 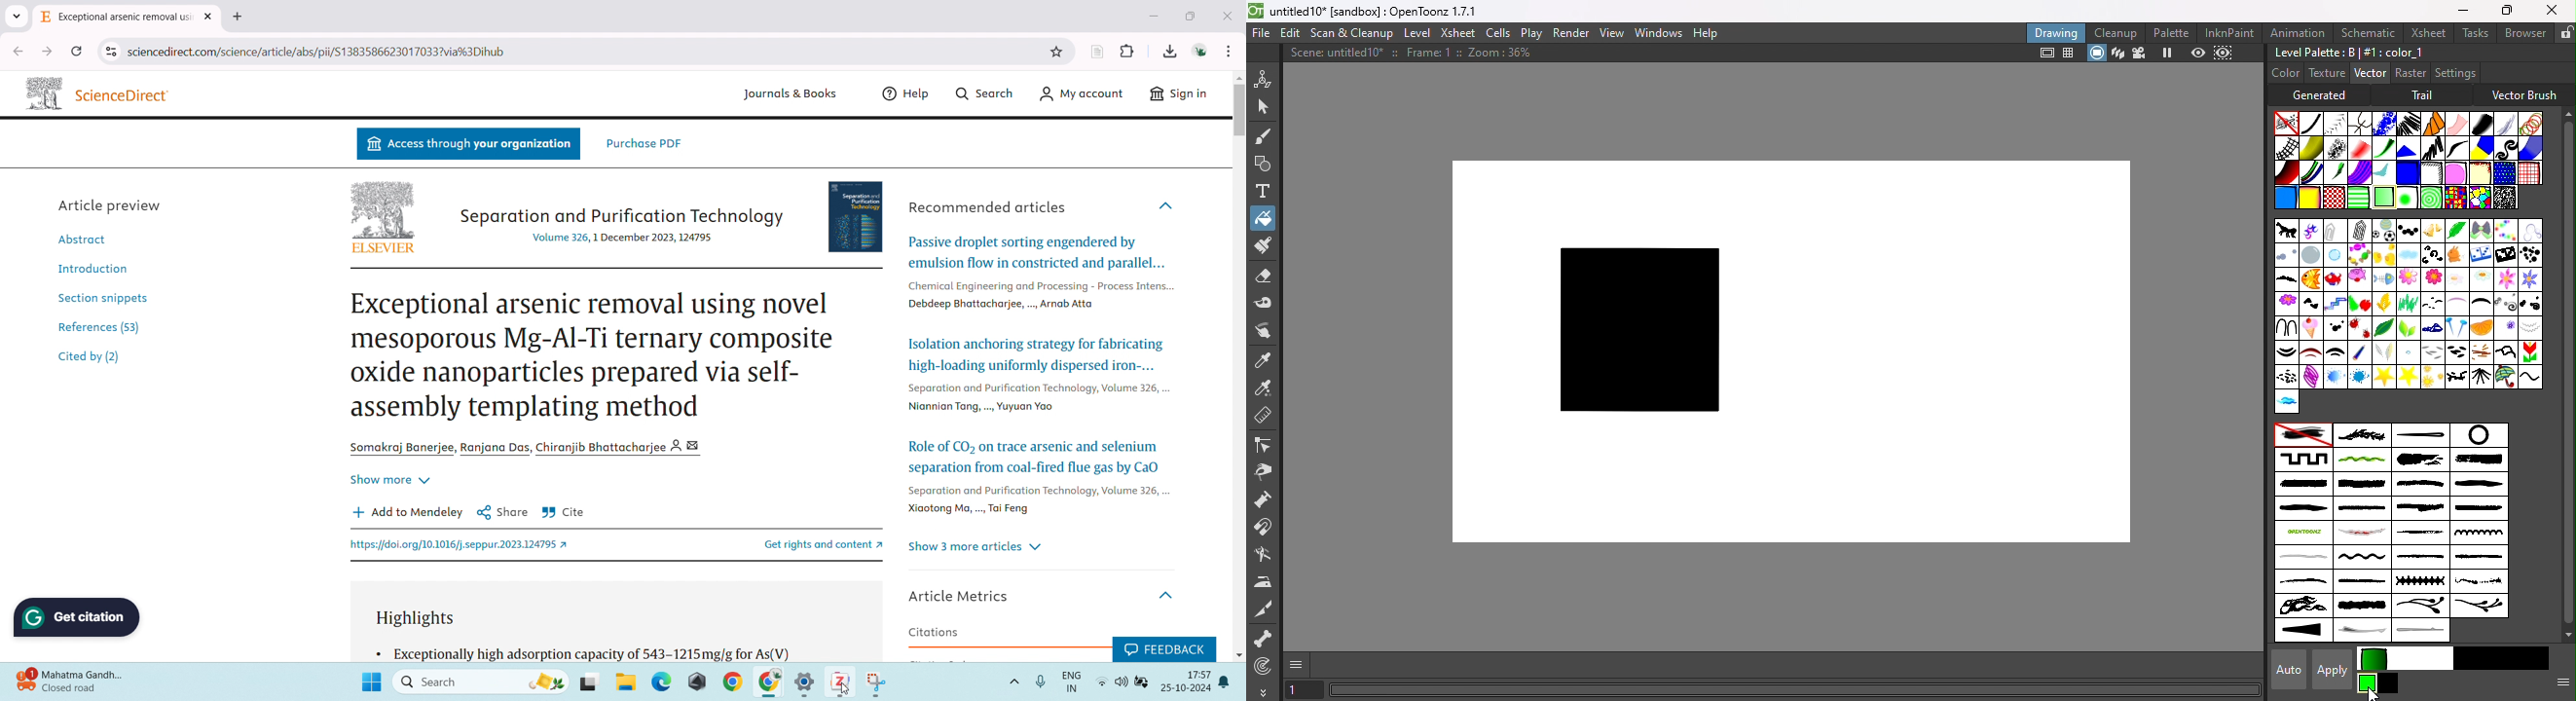 I want to click on Hatched shading, so click(x=2430, y=173).